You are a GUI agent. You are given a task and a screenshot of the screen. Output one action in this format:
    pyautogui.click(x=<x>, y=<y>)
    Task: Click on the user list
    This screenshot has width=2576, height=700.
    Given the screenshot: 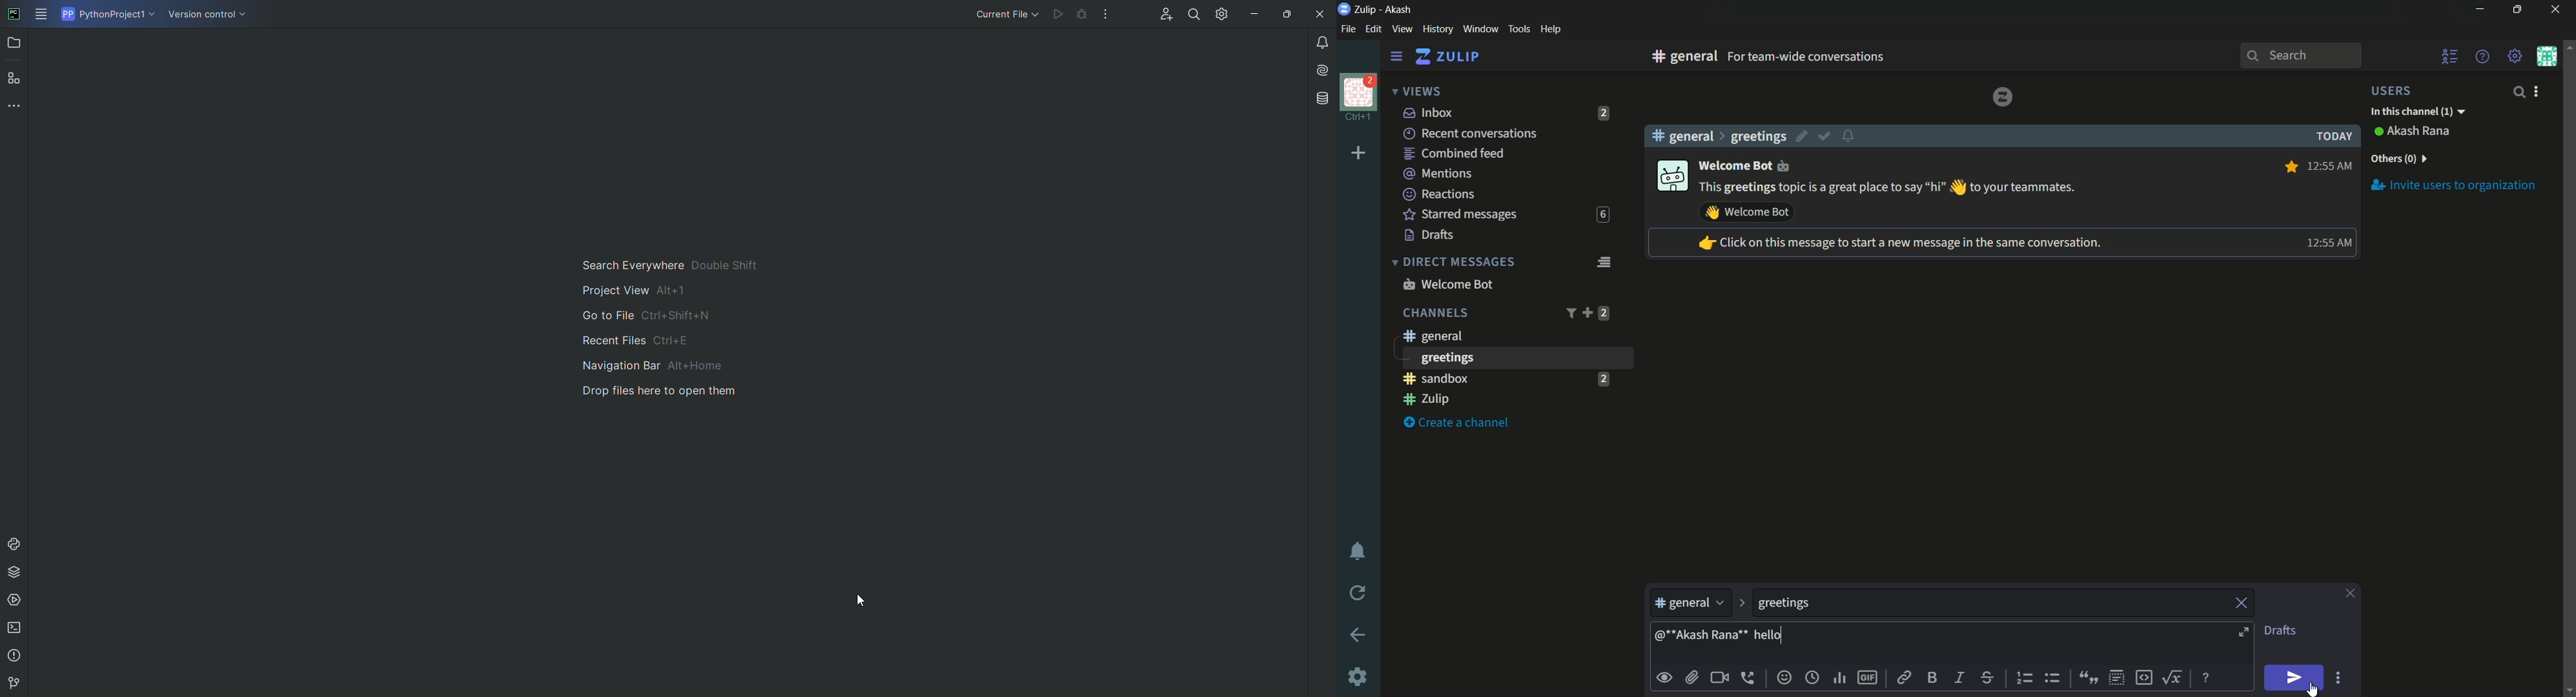 What is the action you would take?
    pyautogui.click(x=2451, y=56)
    